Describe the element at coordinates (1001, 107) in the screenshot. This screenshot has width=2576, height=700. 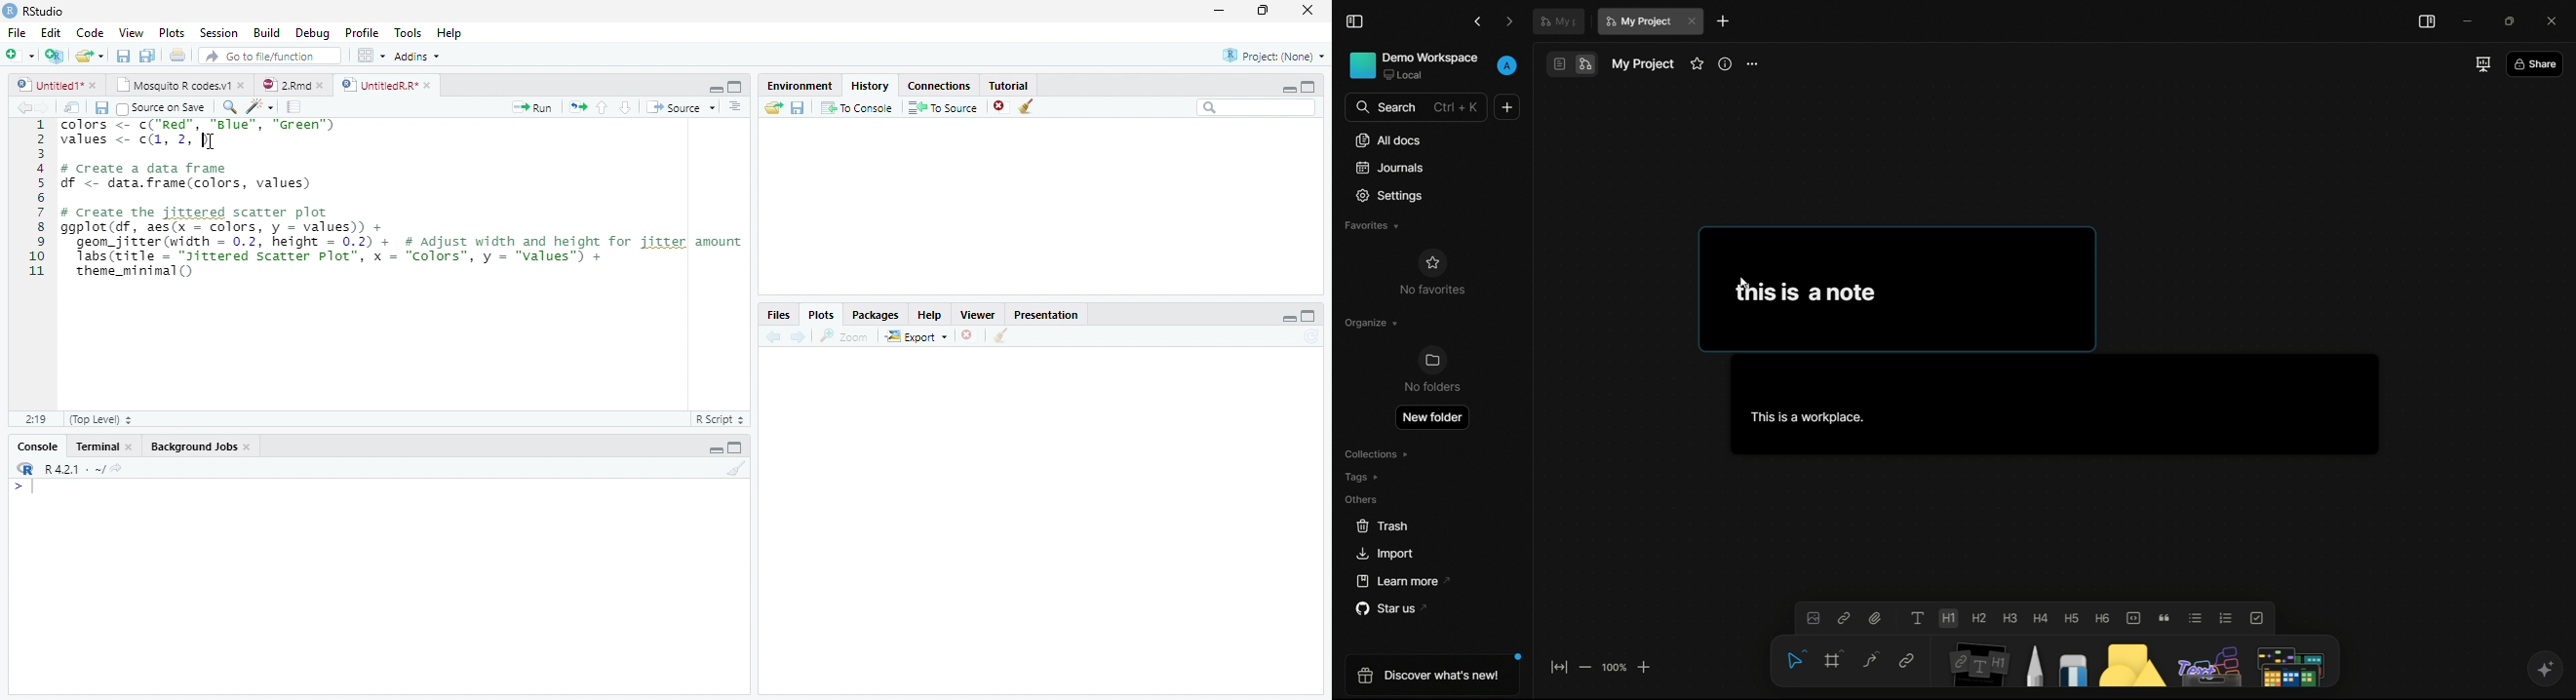
I see `Remove the selected history entries` at that location.